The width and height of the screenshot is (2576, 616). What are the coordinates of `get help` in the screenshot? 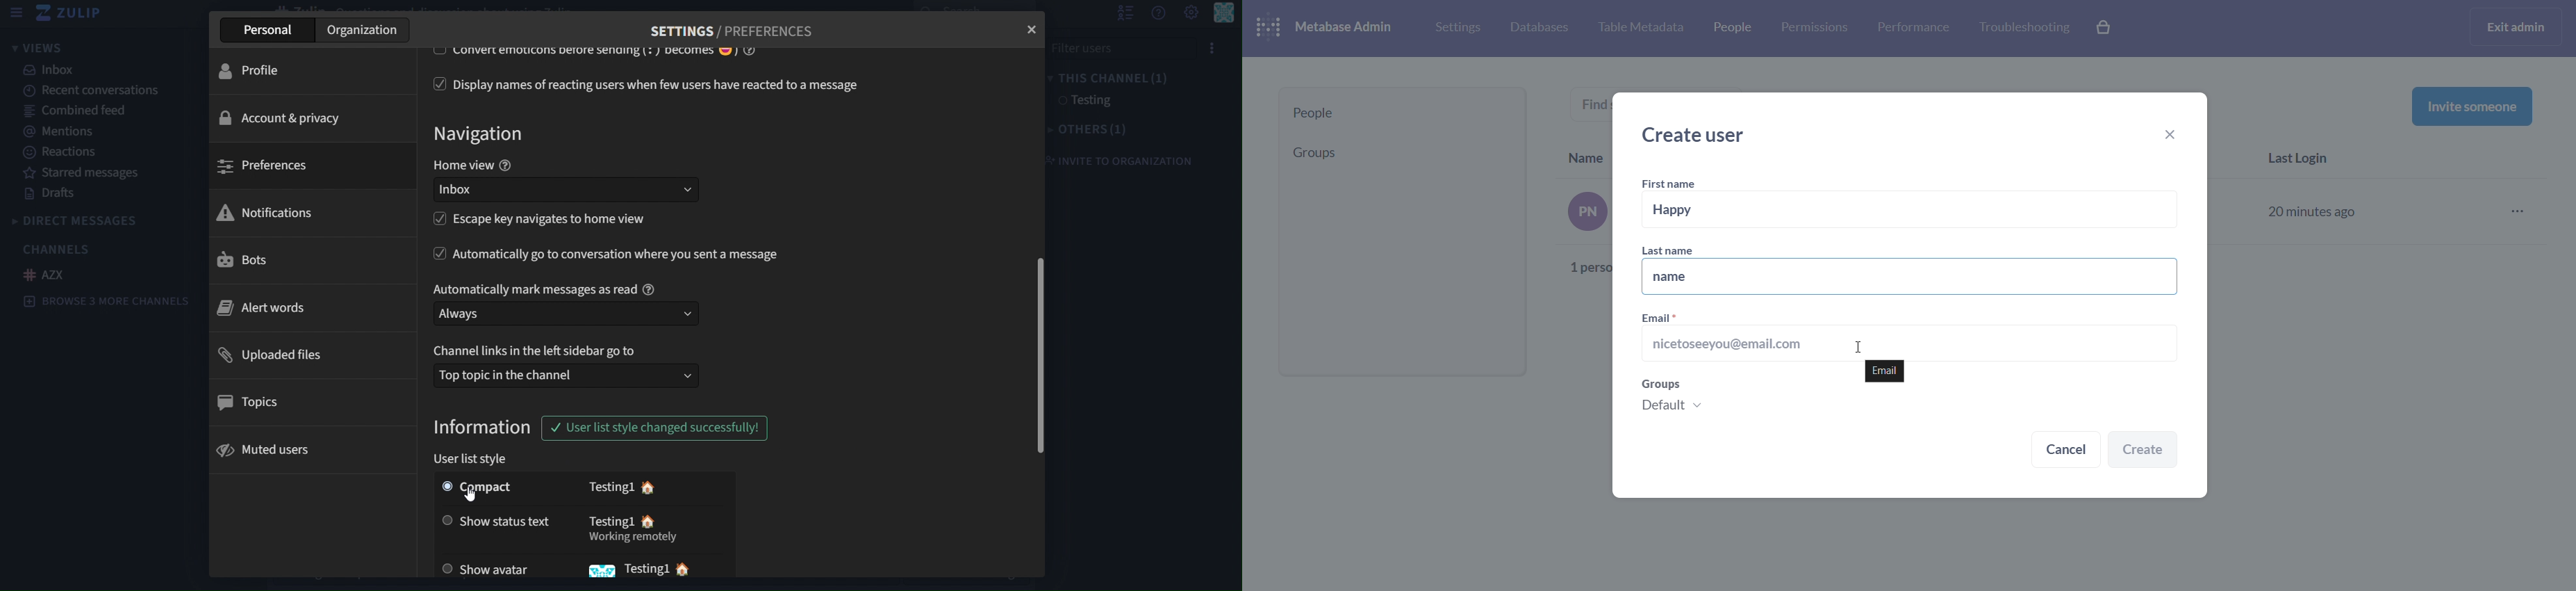 It's located at (1157, 14).